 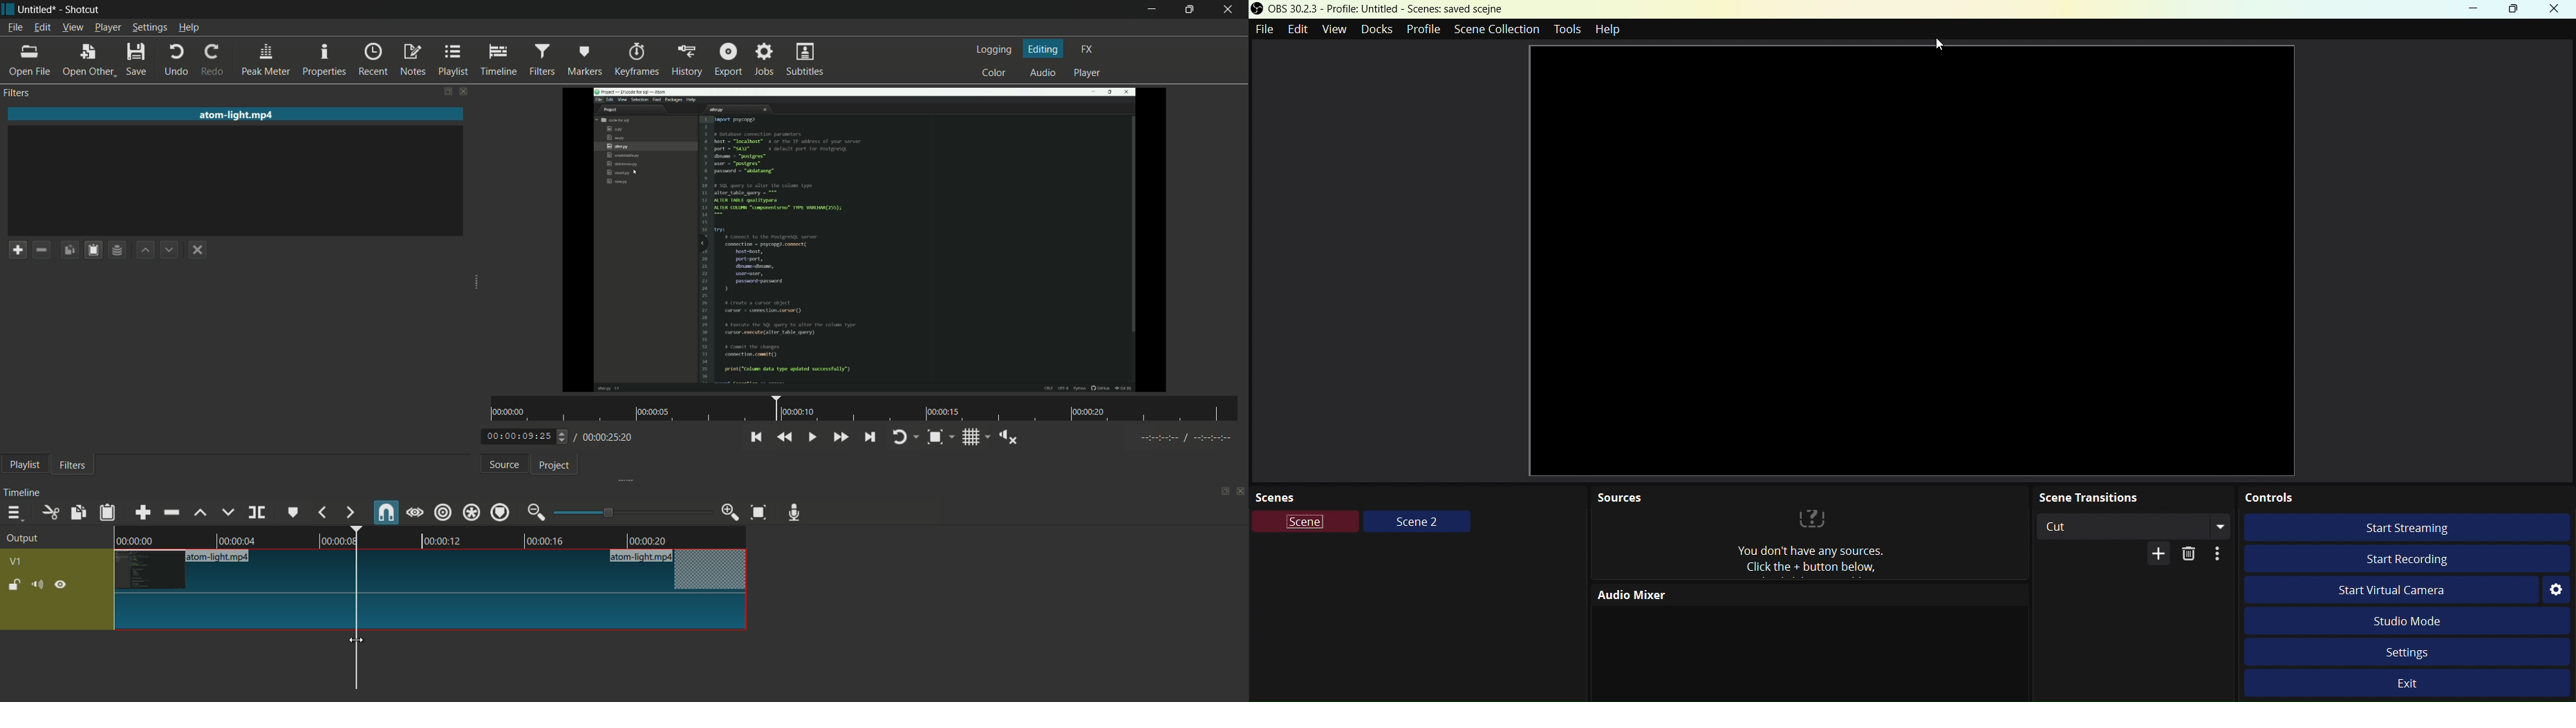 I want to click on Audio Mixer, so click(x=1697, y=594).